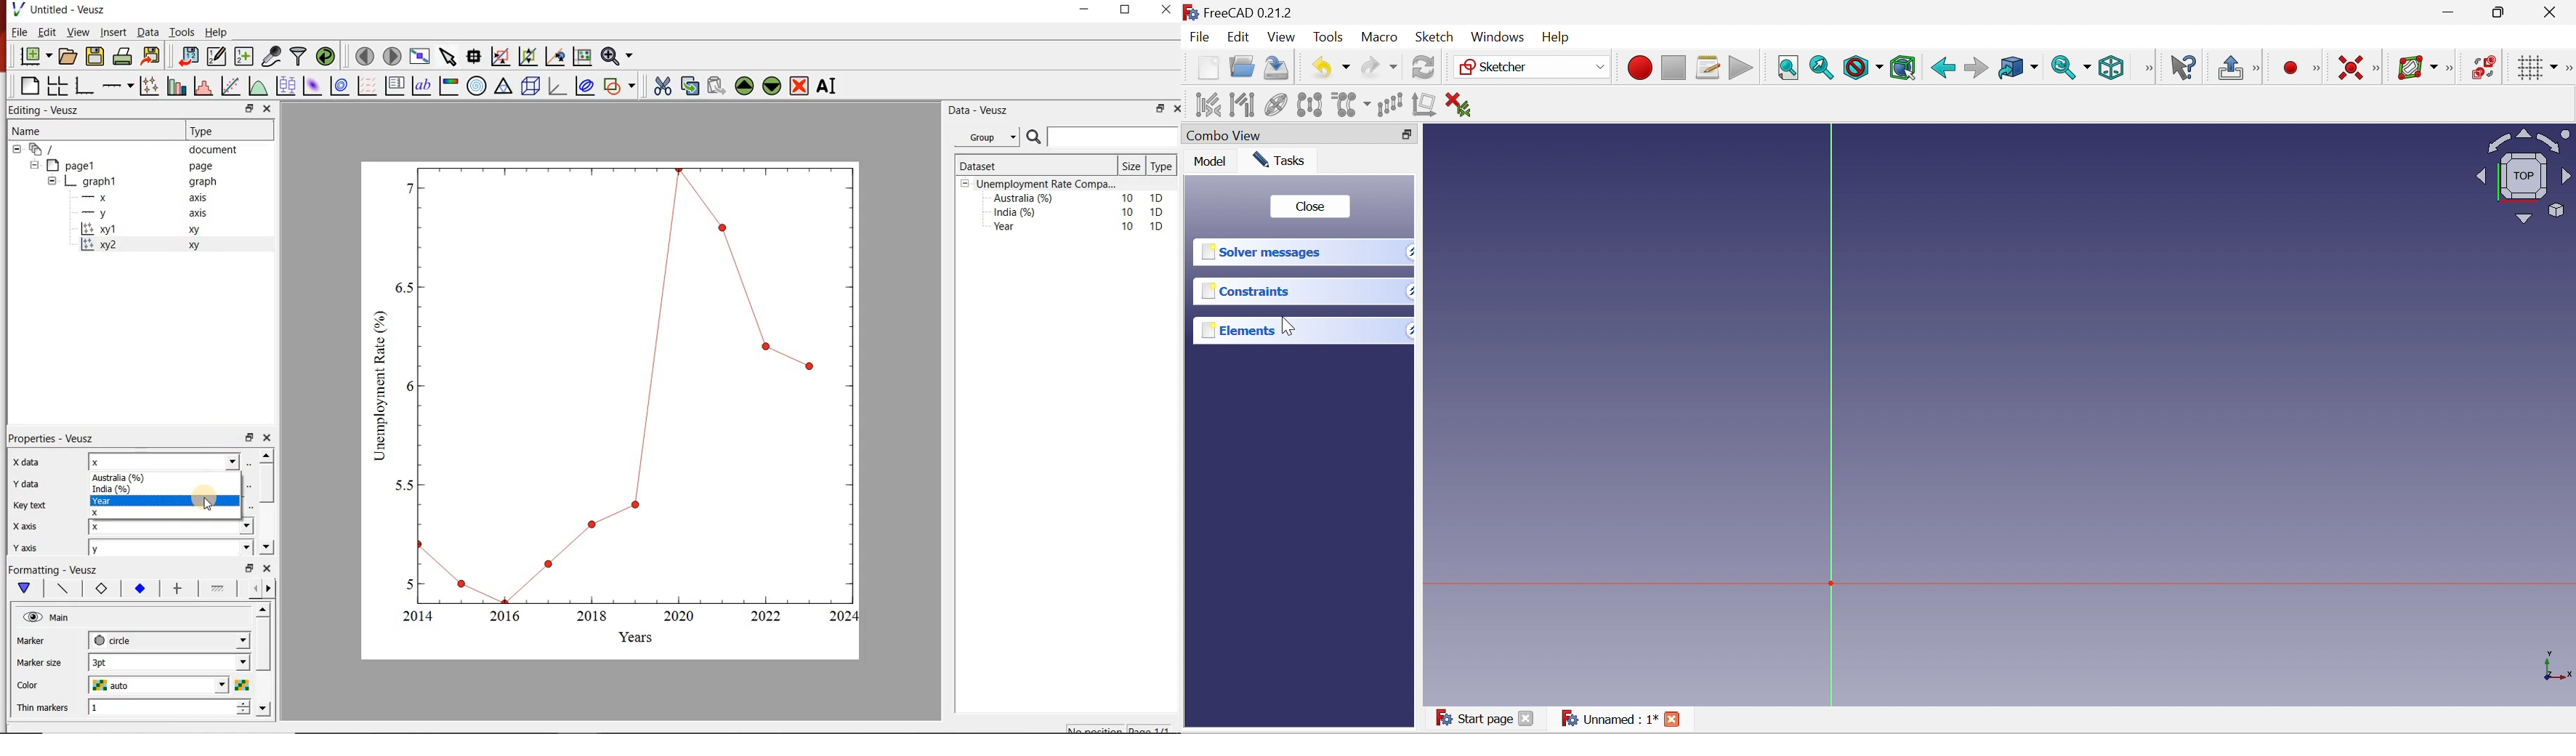 The image size is (2576, 756). Describe the element at coordinates (77, 32) in the screenshot. I see `View` at that location.